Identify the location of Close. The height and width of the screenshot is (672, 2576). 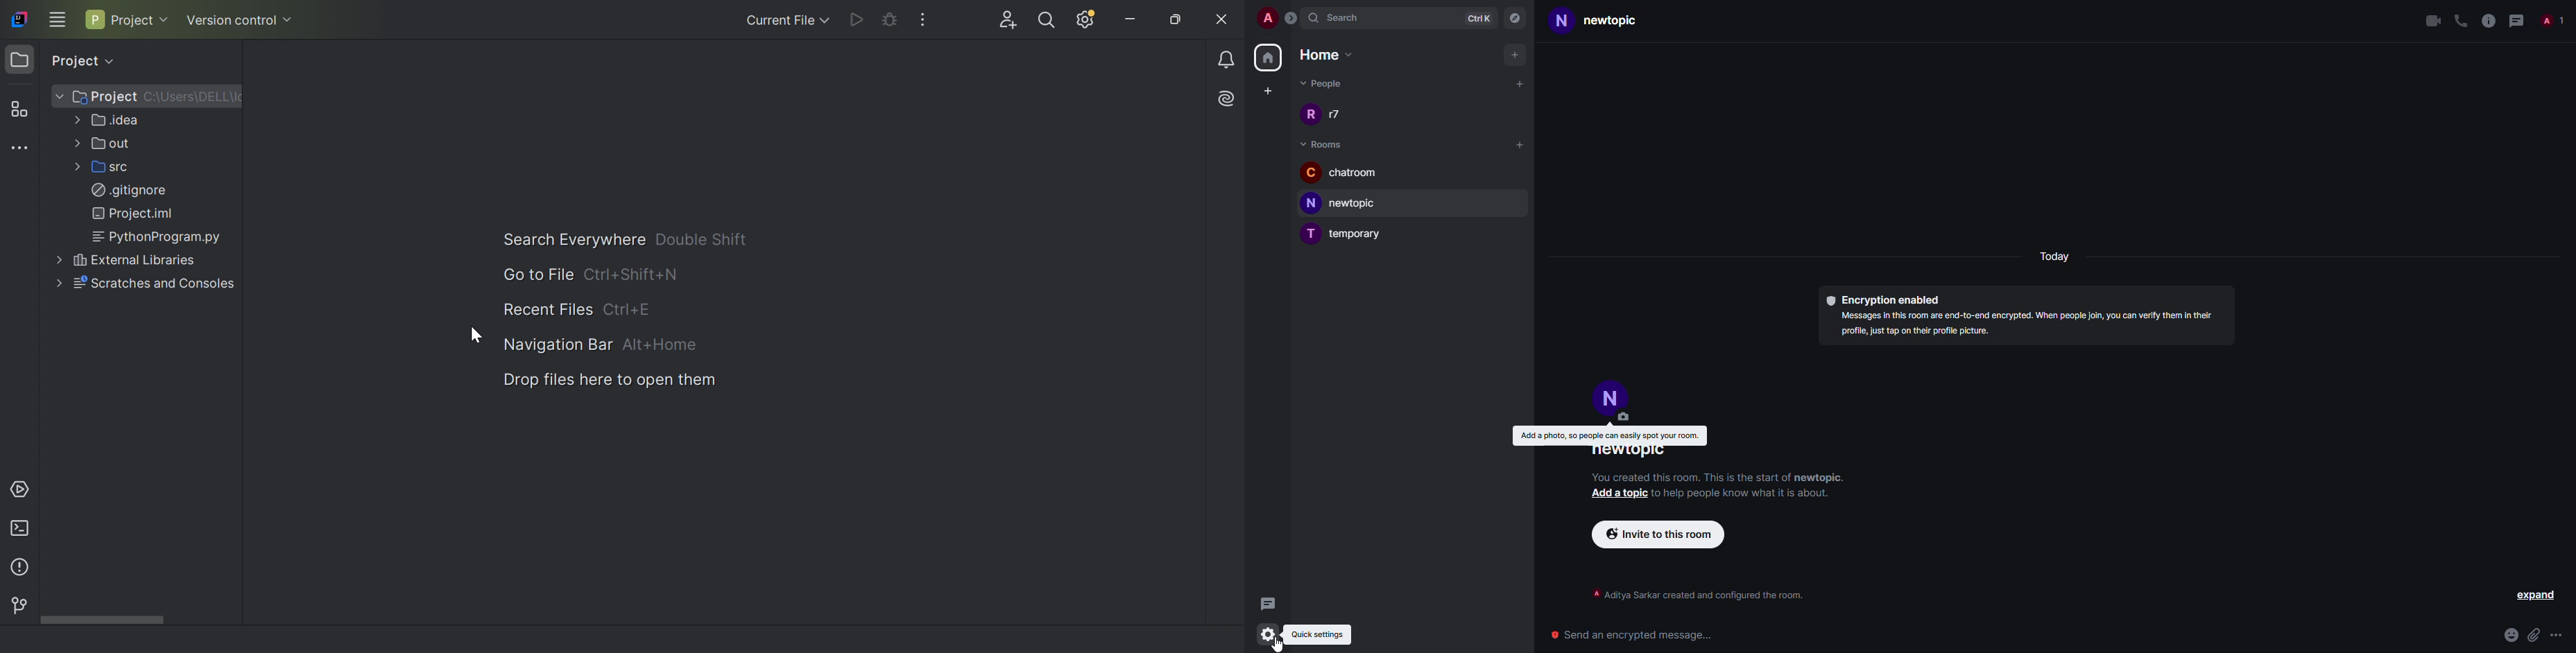
(1224, 21).